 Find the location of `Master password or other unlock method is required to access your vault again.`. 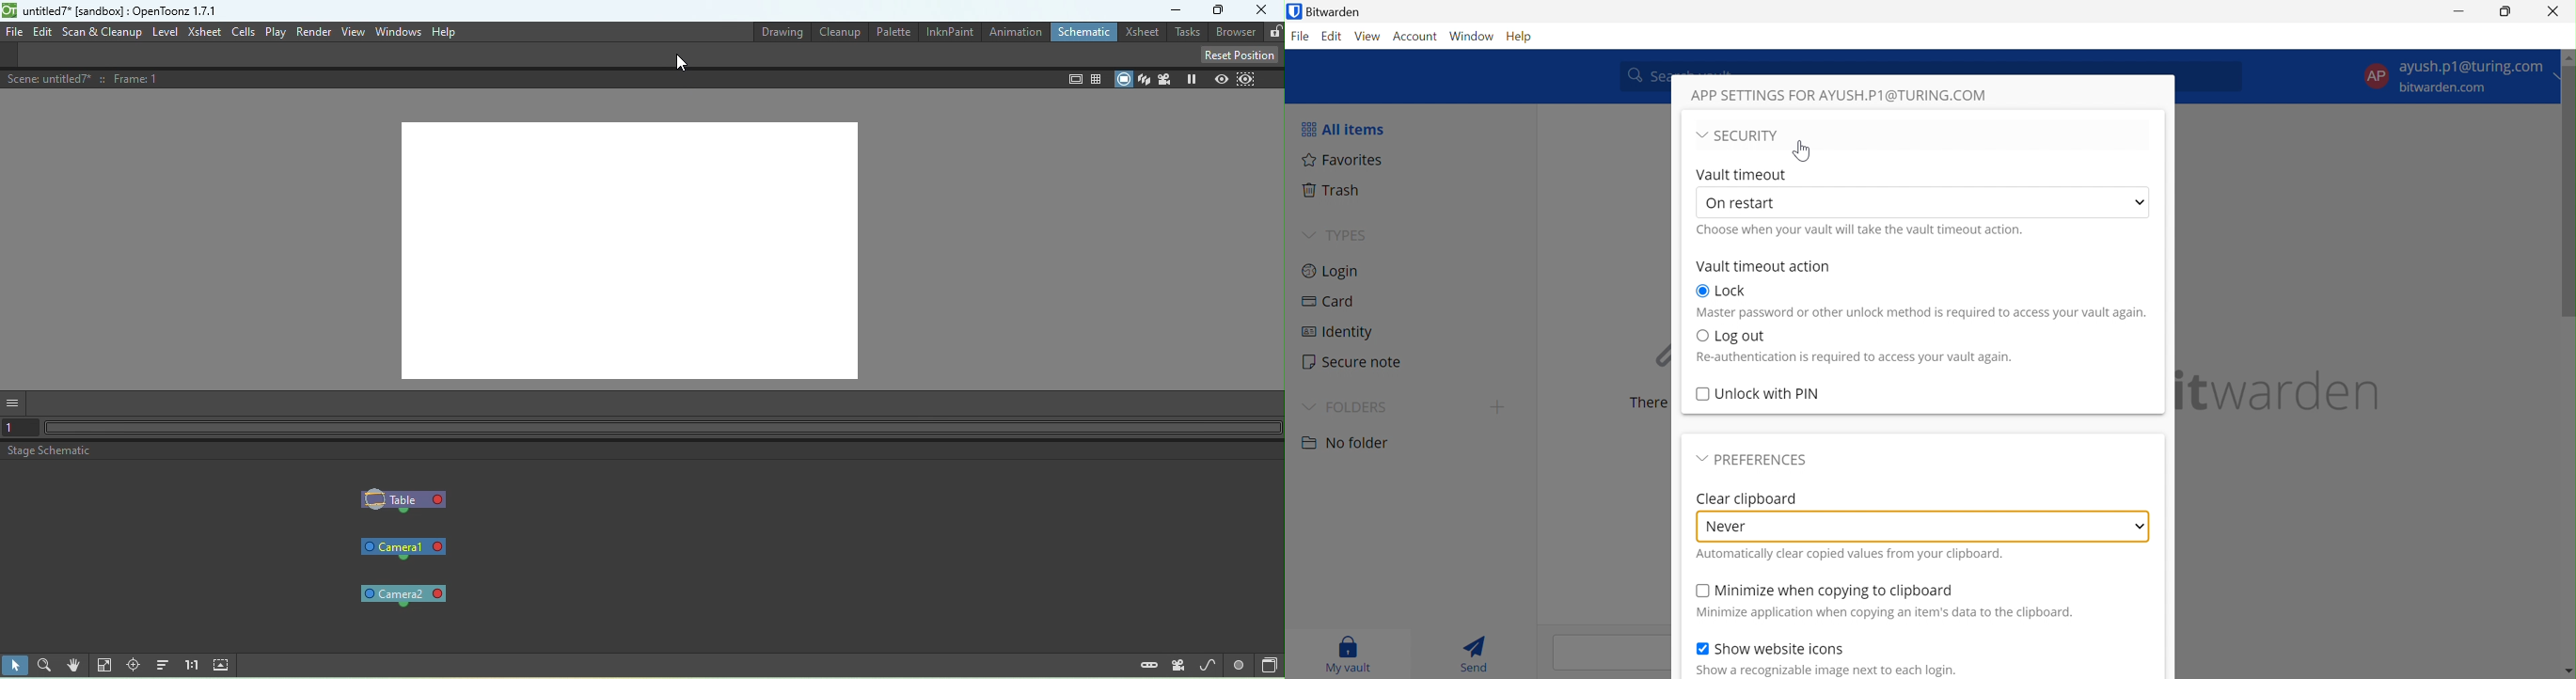

Master password or other unlock method is required to access your vault again. is located at coordinates (1921, 313).